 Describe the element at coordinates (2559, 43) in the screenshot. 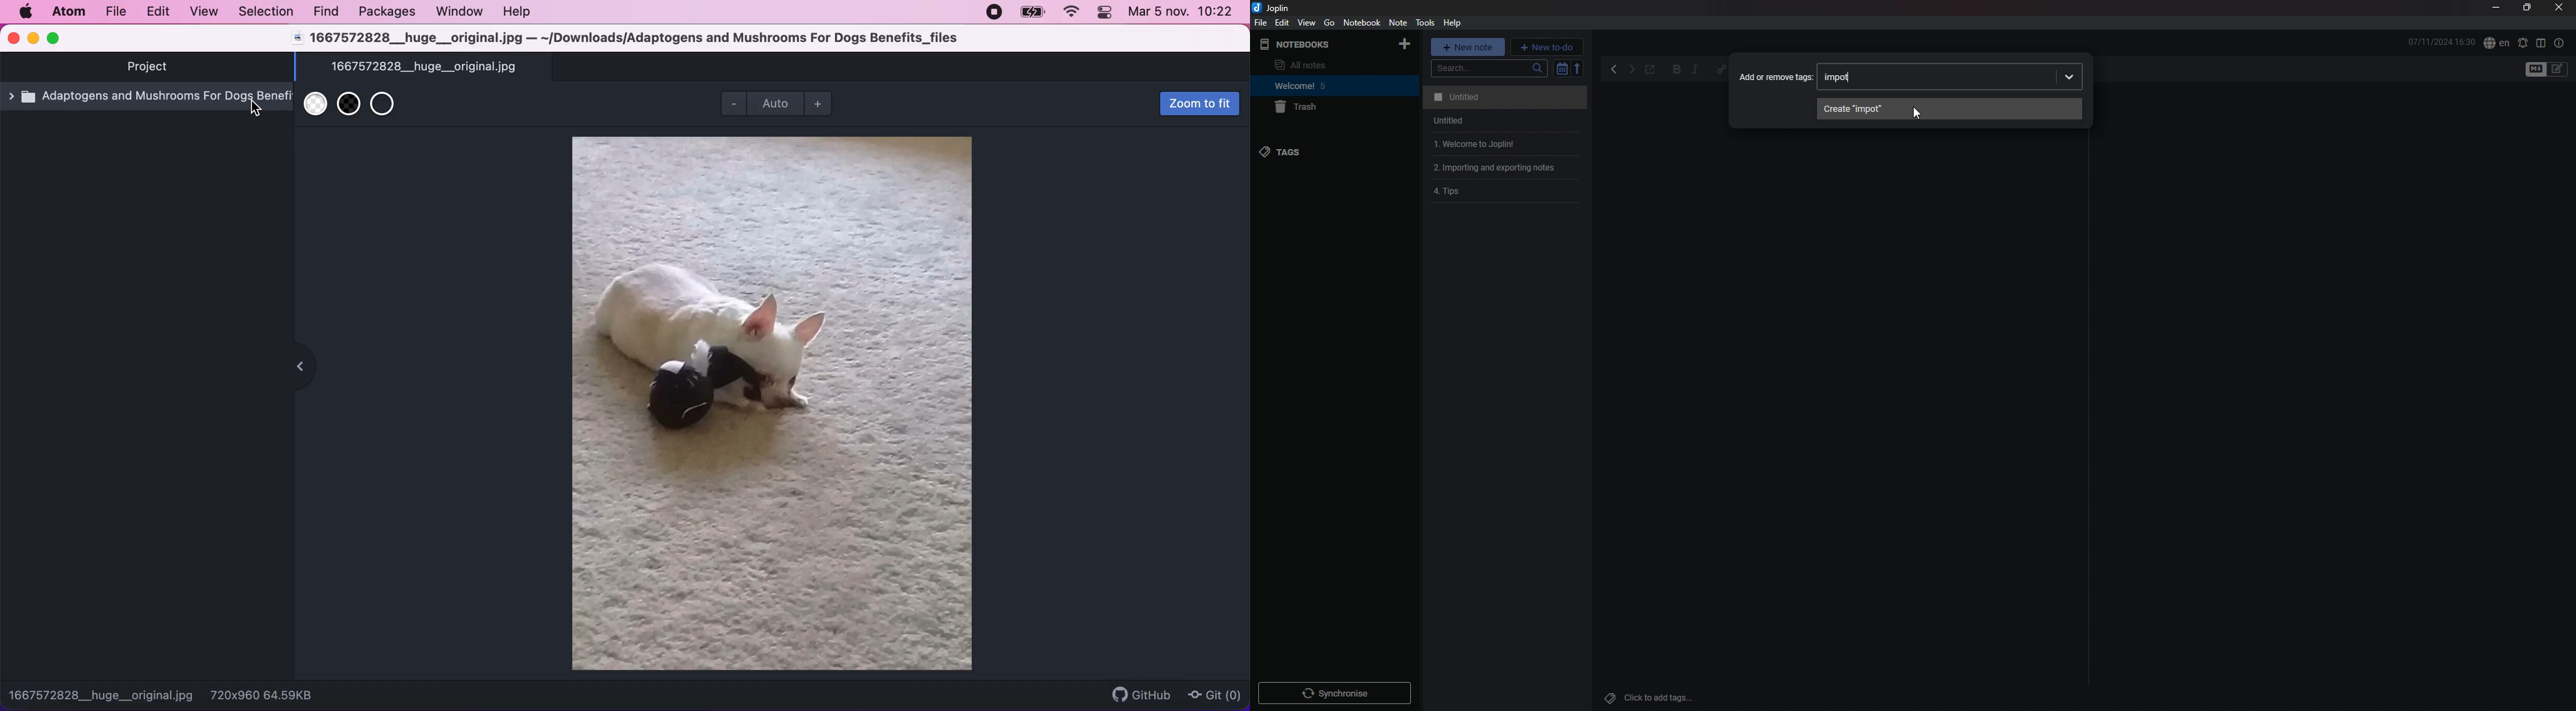

I see `note properties` at that location.